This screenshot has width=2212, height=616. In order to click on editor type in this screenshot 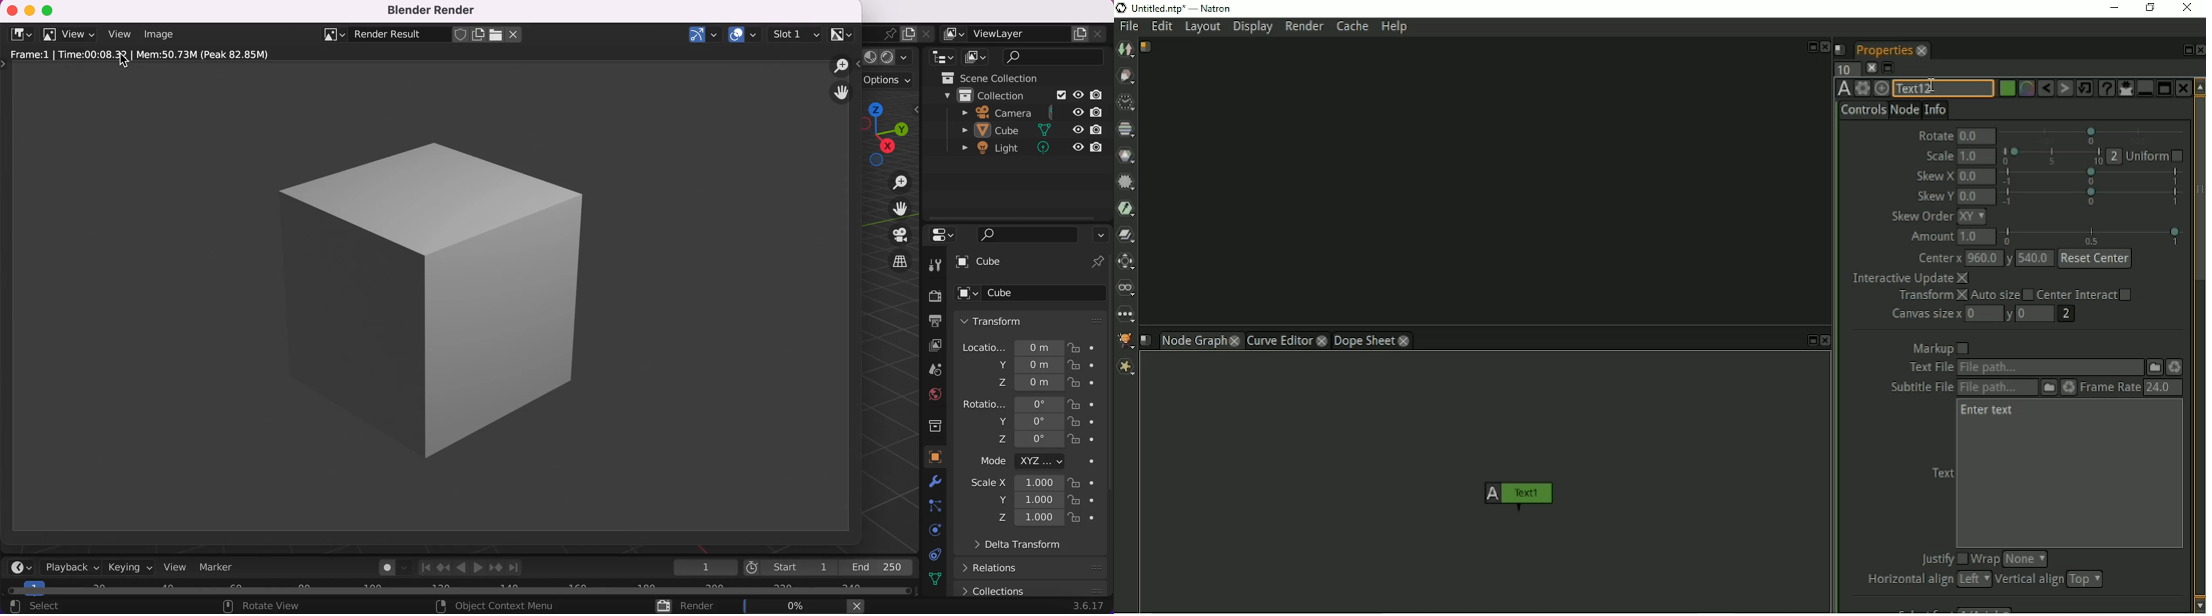, I will do `click(946, 236)`.